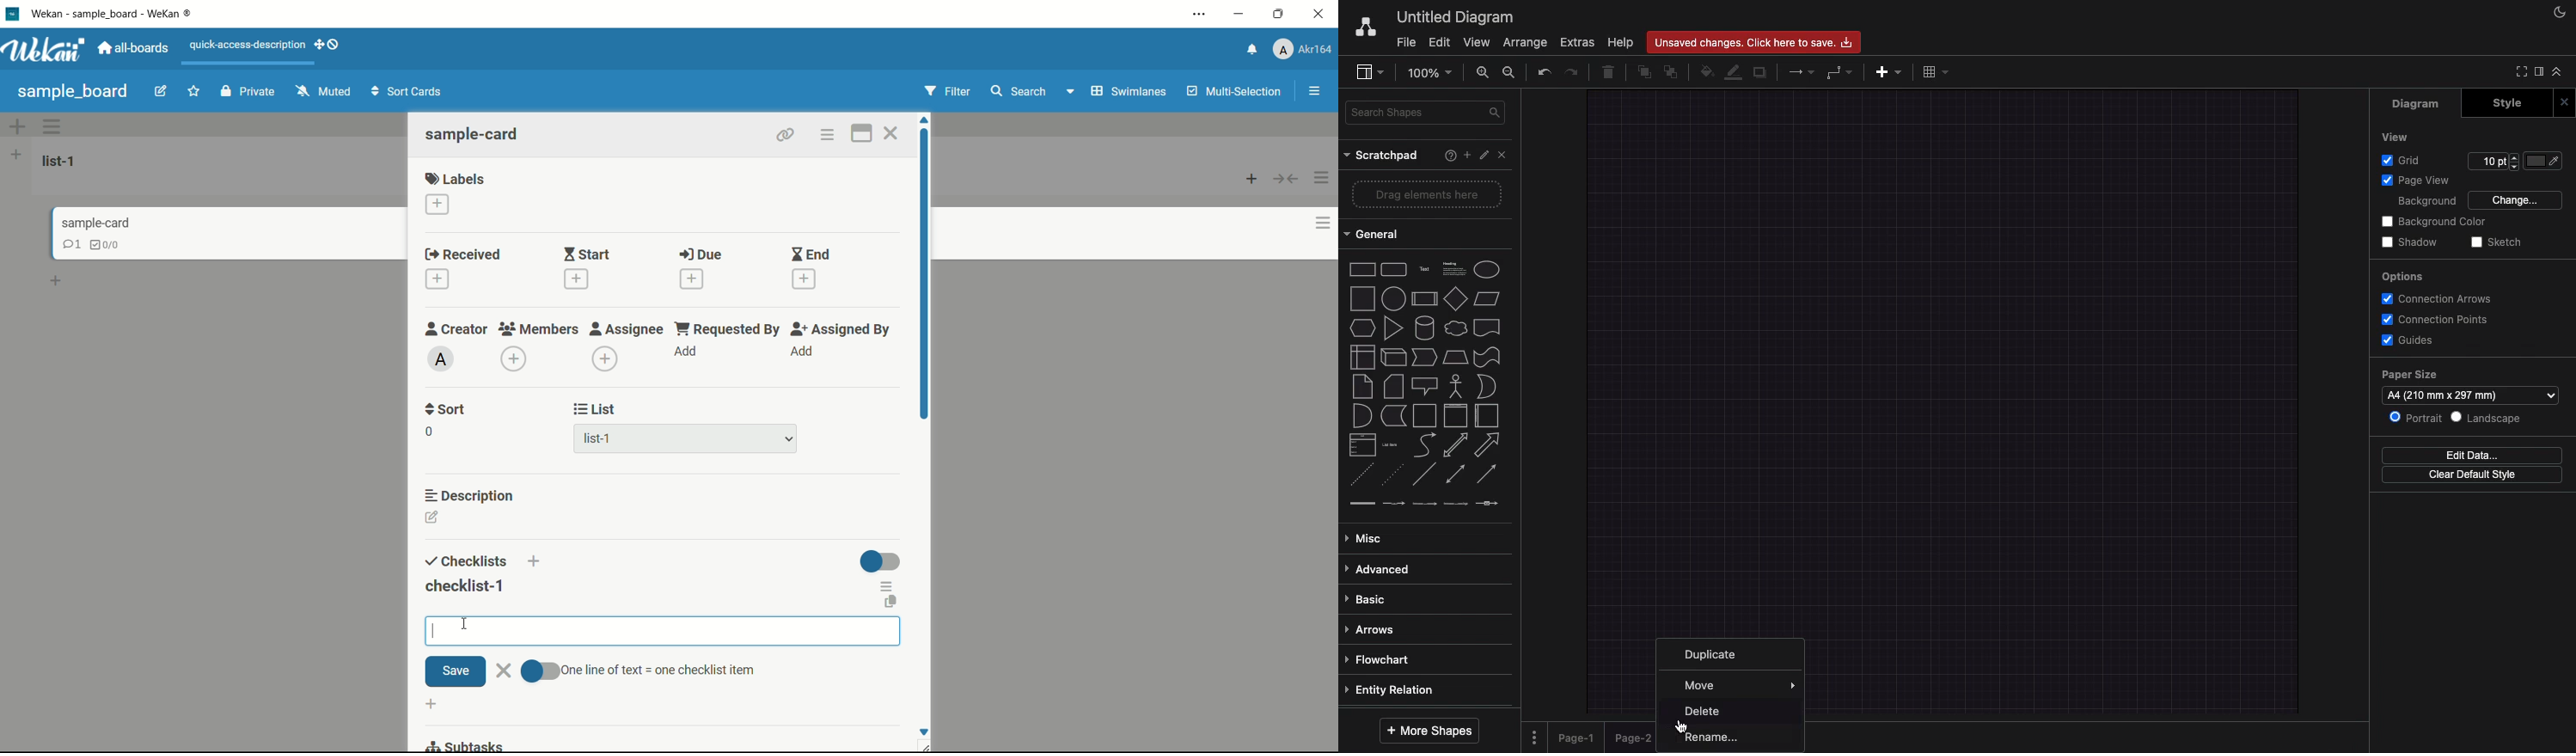 Image resolution: width=2576 pixels, height=756 pixels. What do you see at coordinates (469, 622) in the screenshot?
I see `cursor` at bounding box center [469, 622].